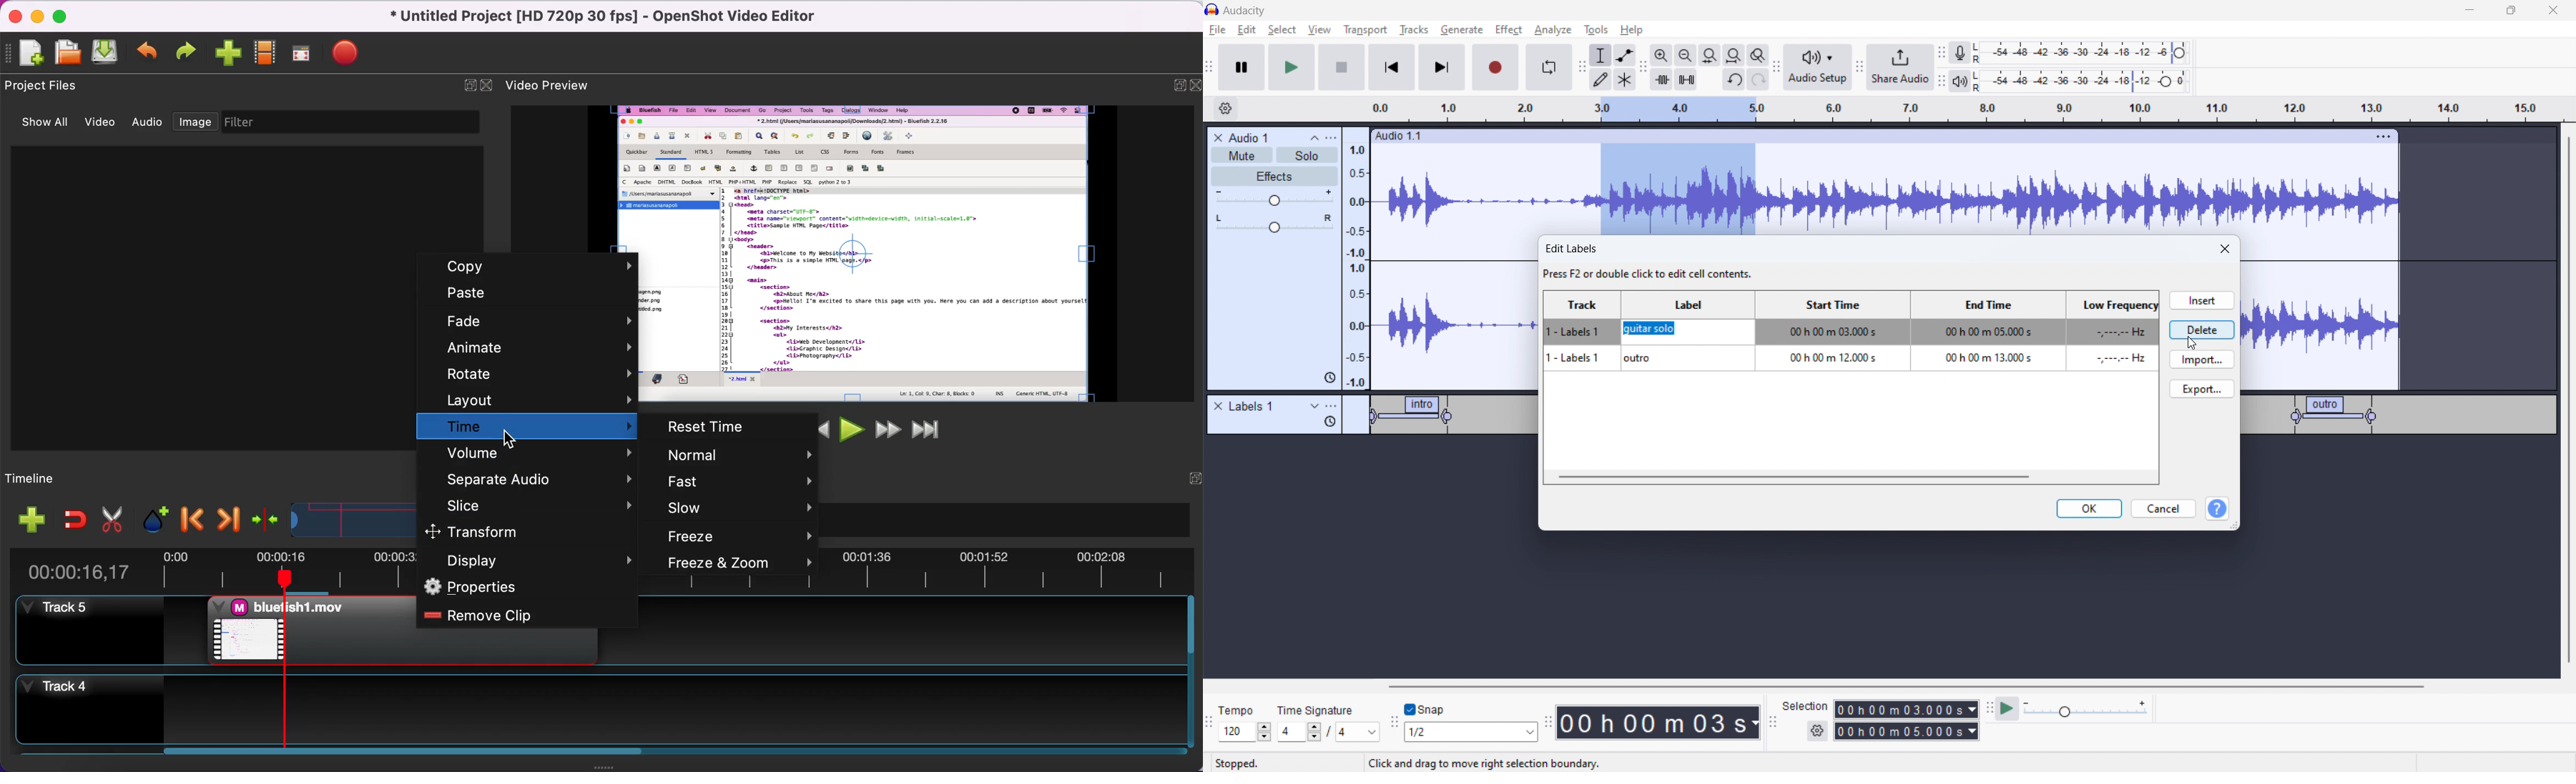 This screenshot has height=784, width=2576. What do you see at coordinates (508, 439) in the screenshot?
I see `Cursor` at bounding box center [508, 439].